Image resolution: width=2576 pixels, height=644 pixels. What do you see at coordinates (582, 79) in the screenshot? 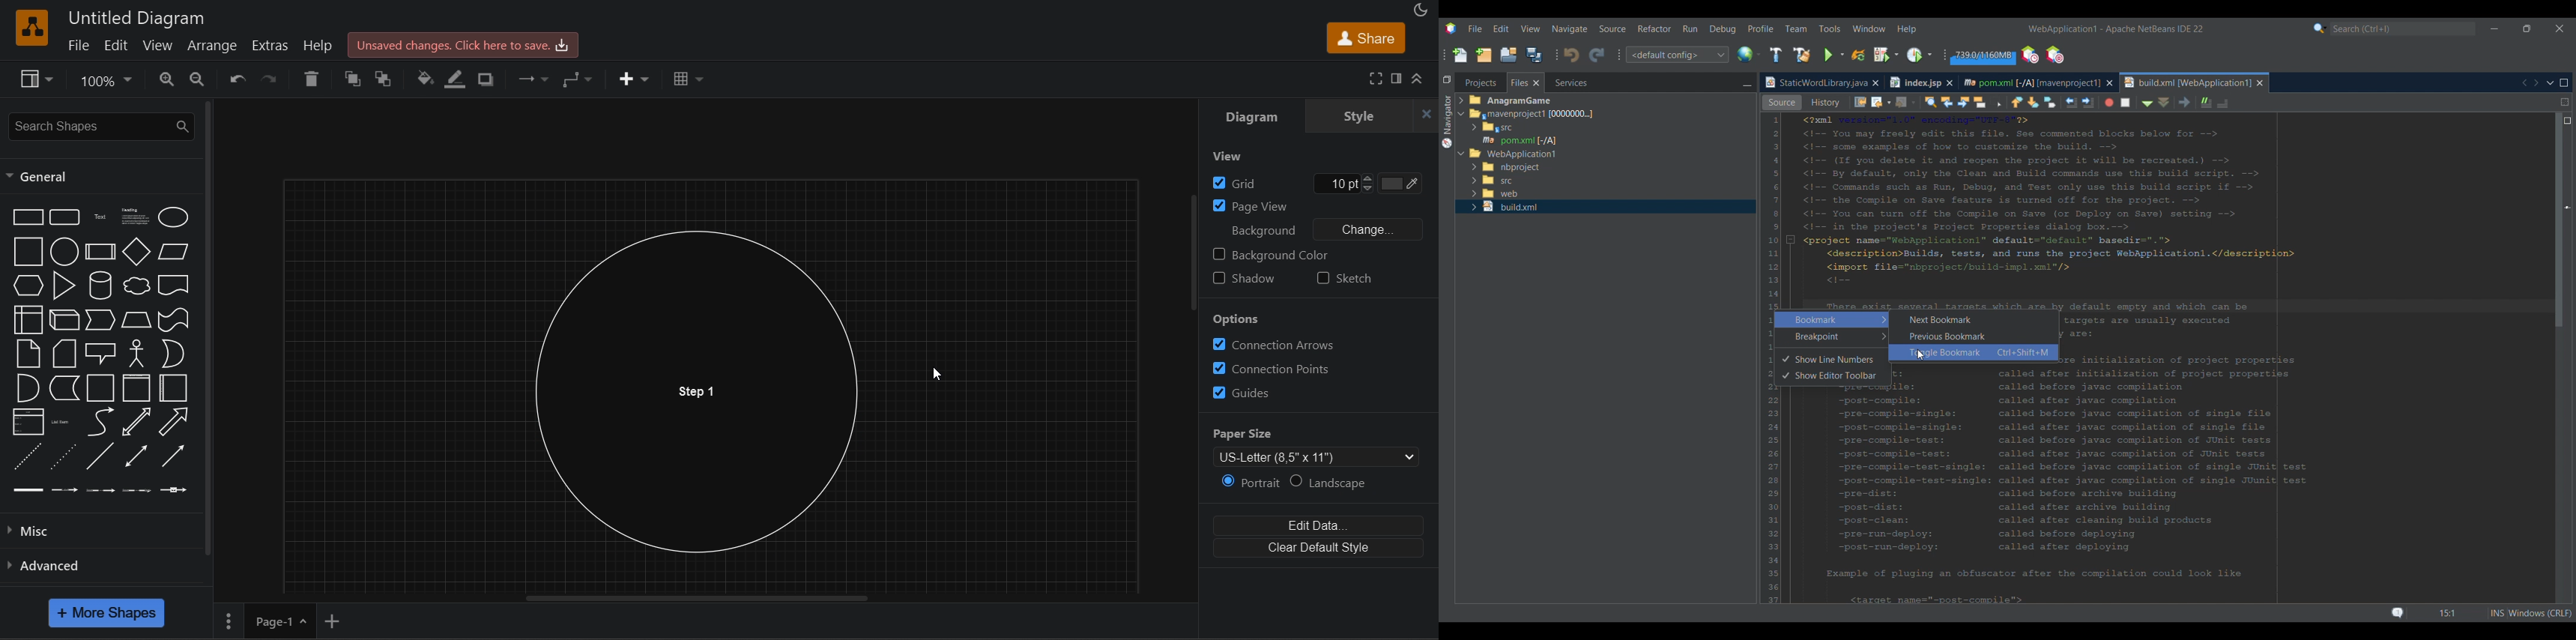
I see `waypoints` at bounding box center [582, 79].